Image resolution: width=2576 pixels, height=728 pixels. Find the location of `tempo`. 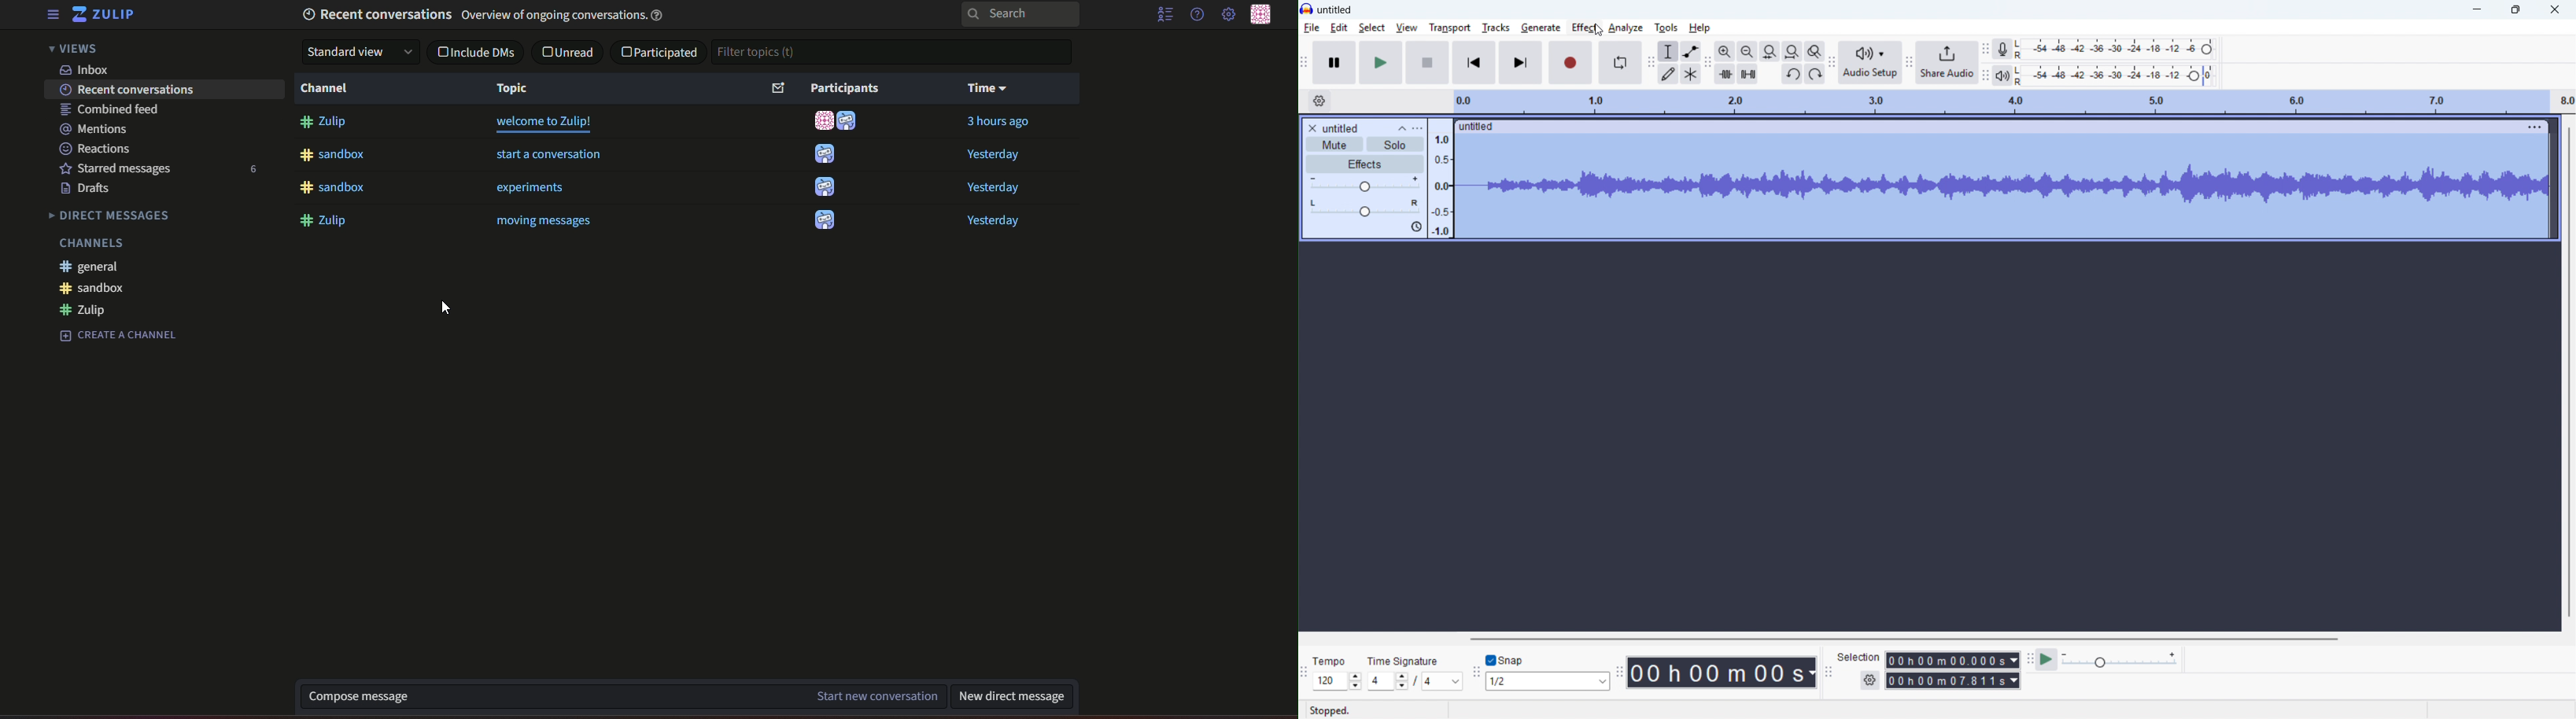

tempo is located at coordinates (1330, 662).